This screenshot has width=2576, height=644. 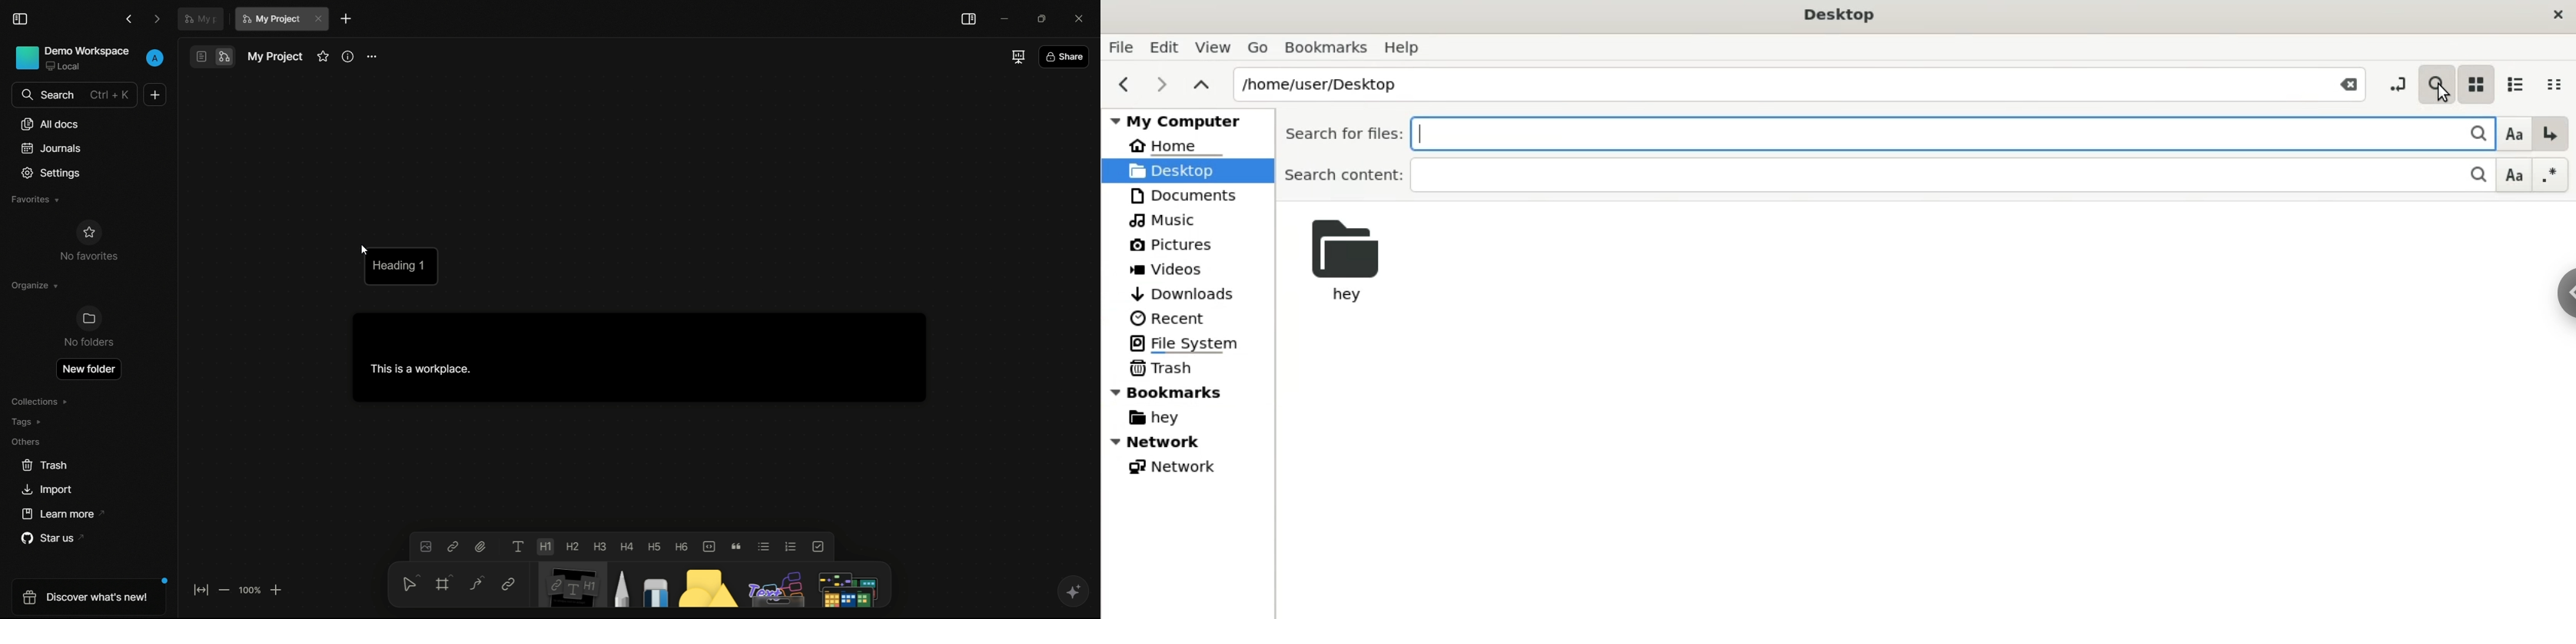 What do you see at coordinates (1004, 18) in the screenshot?
I see `minimize` at bounding box center [1004, 18].